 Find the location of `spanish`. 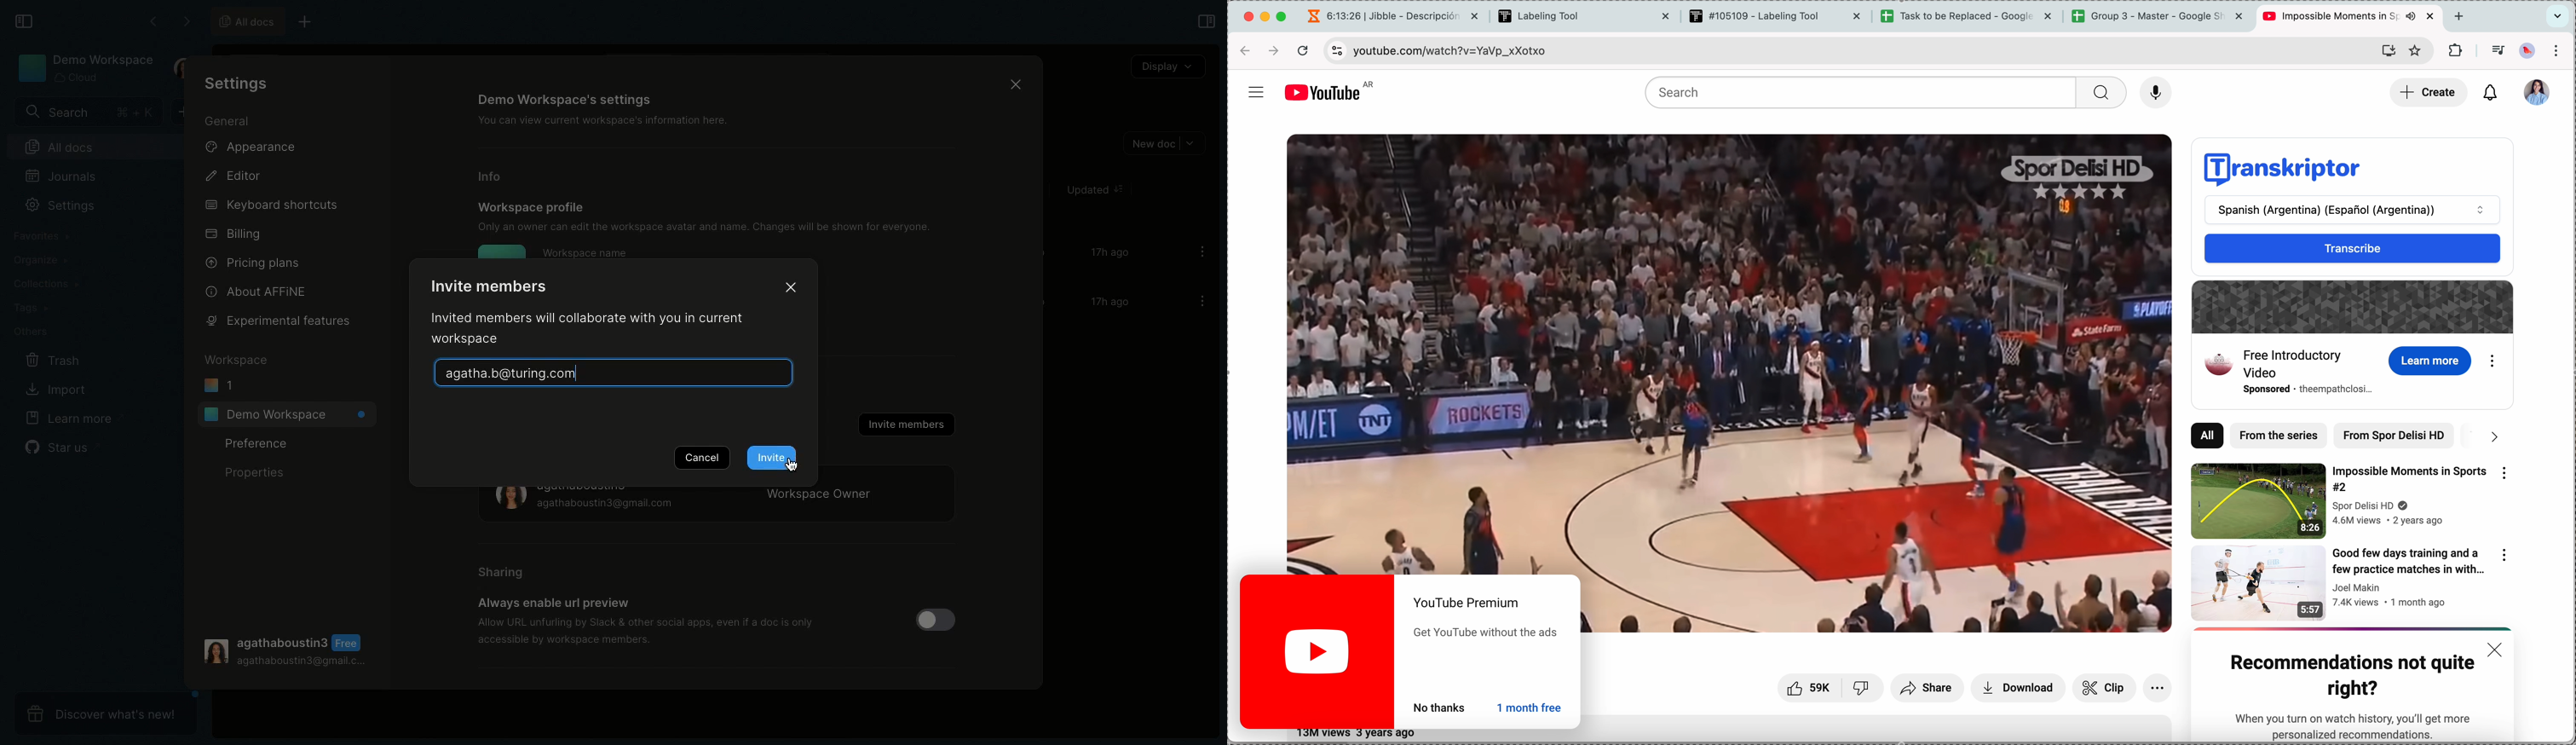

spanish is located at coordinates (2355, 211).